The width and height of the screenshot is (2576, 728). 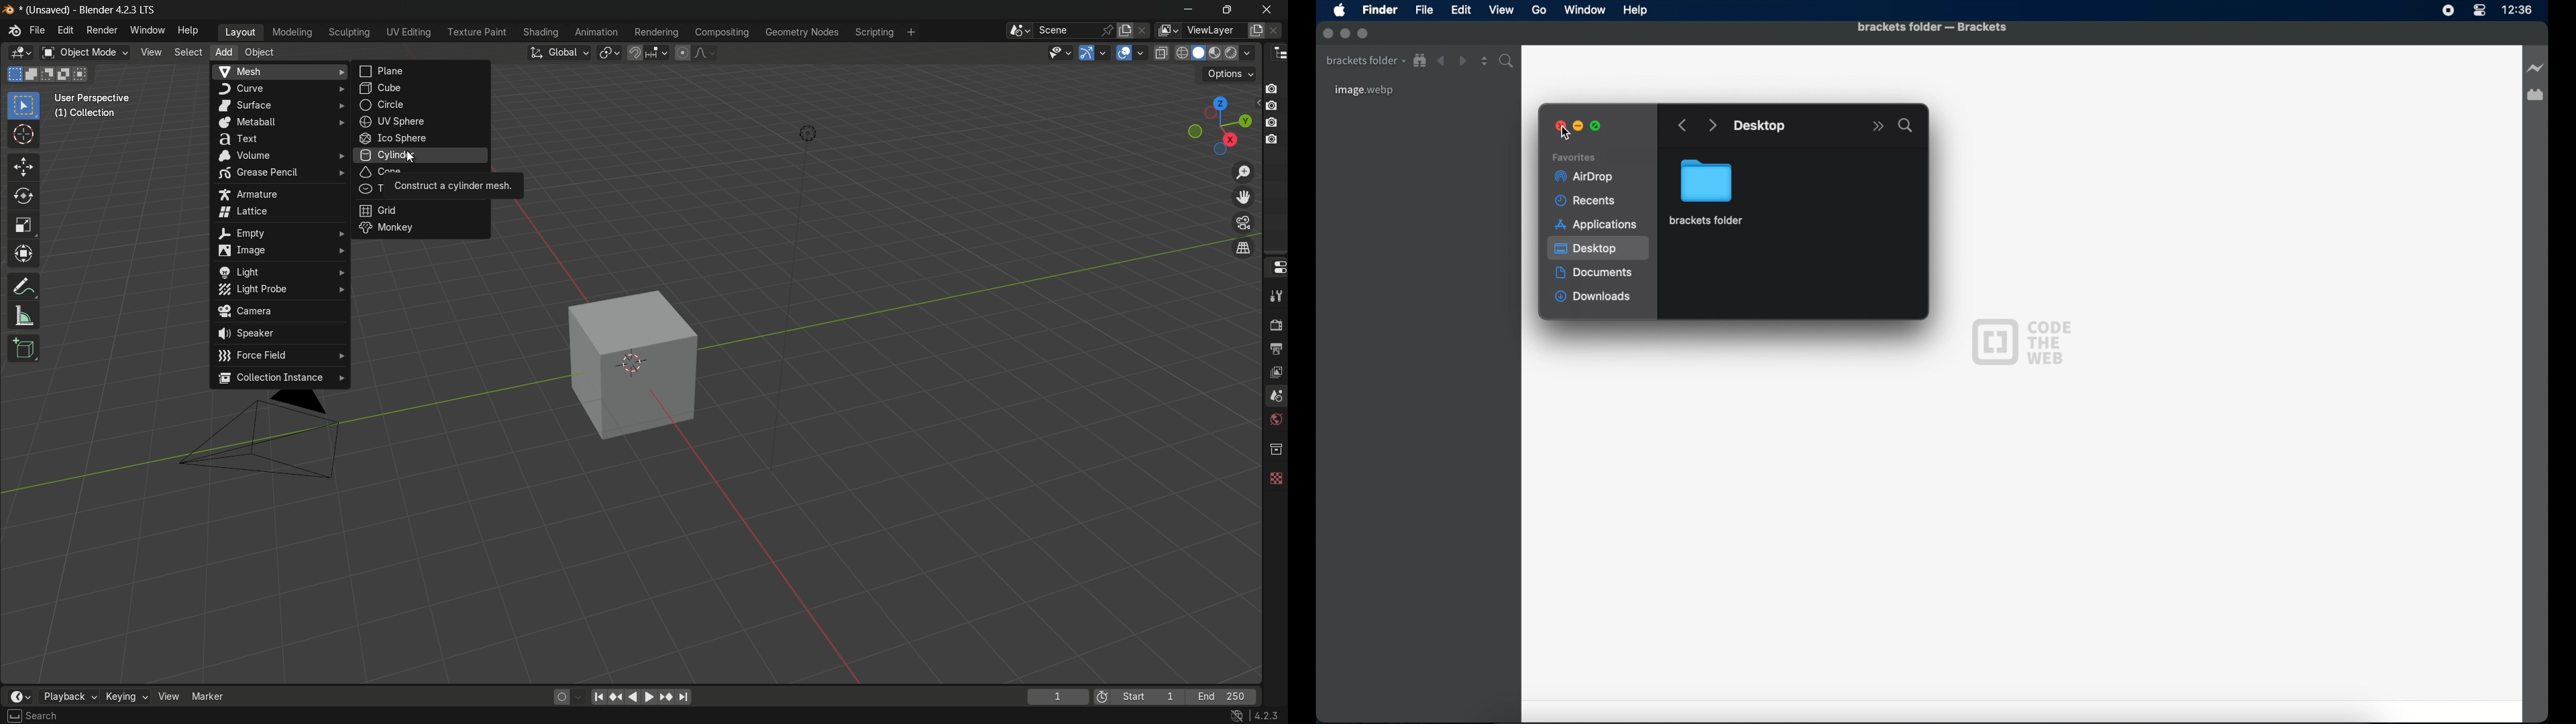 I want to click on new selection, so click(x=15, y=74).